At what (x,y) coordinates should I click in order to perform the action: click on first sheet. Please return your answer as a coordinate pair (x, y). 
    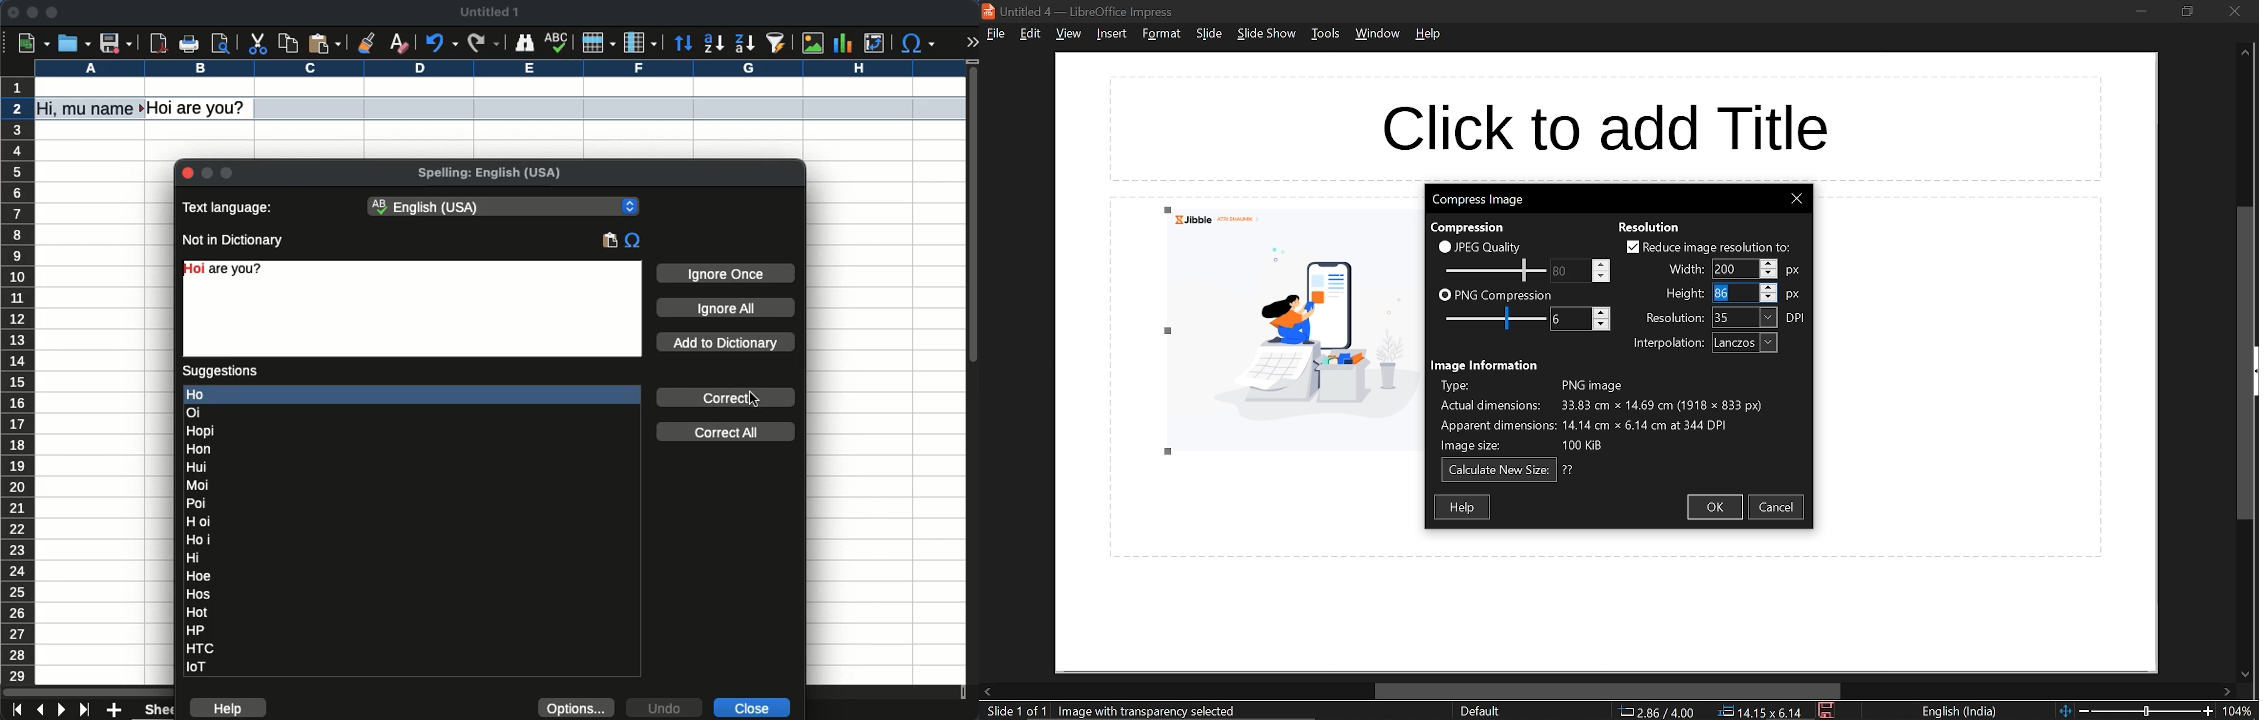
    Looking at the image, I should click on (19, 709).